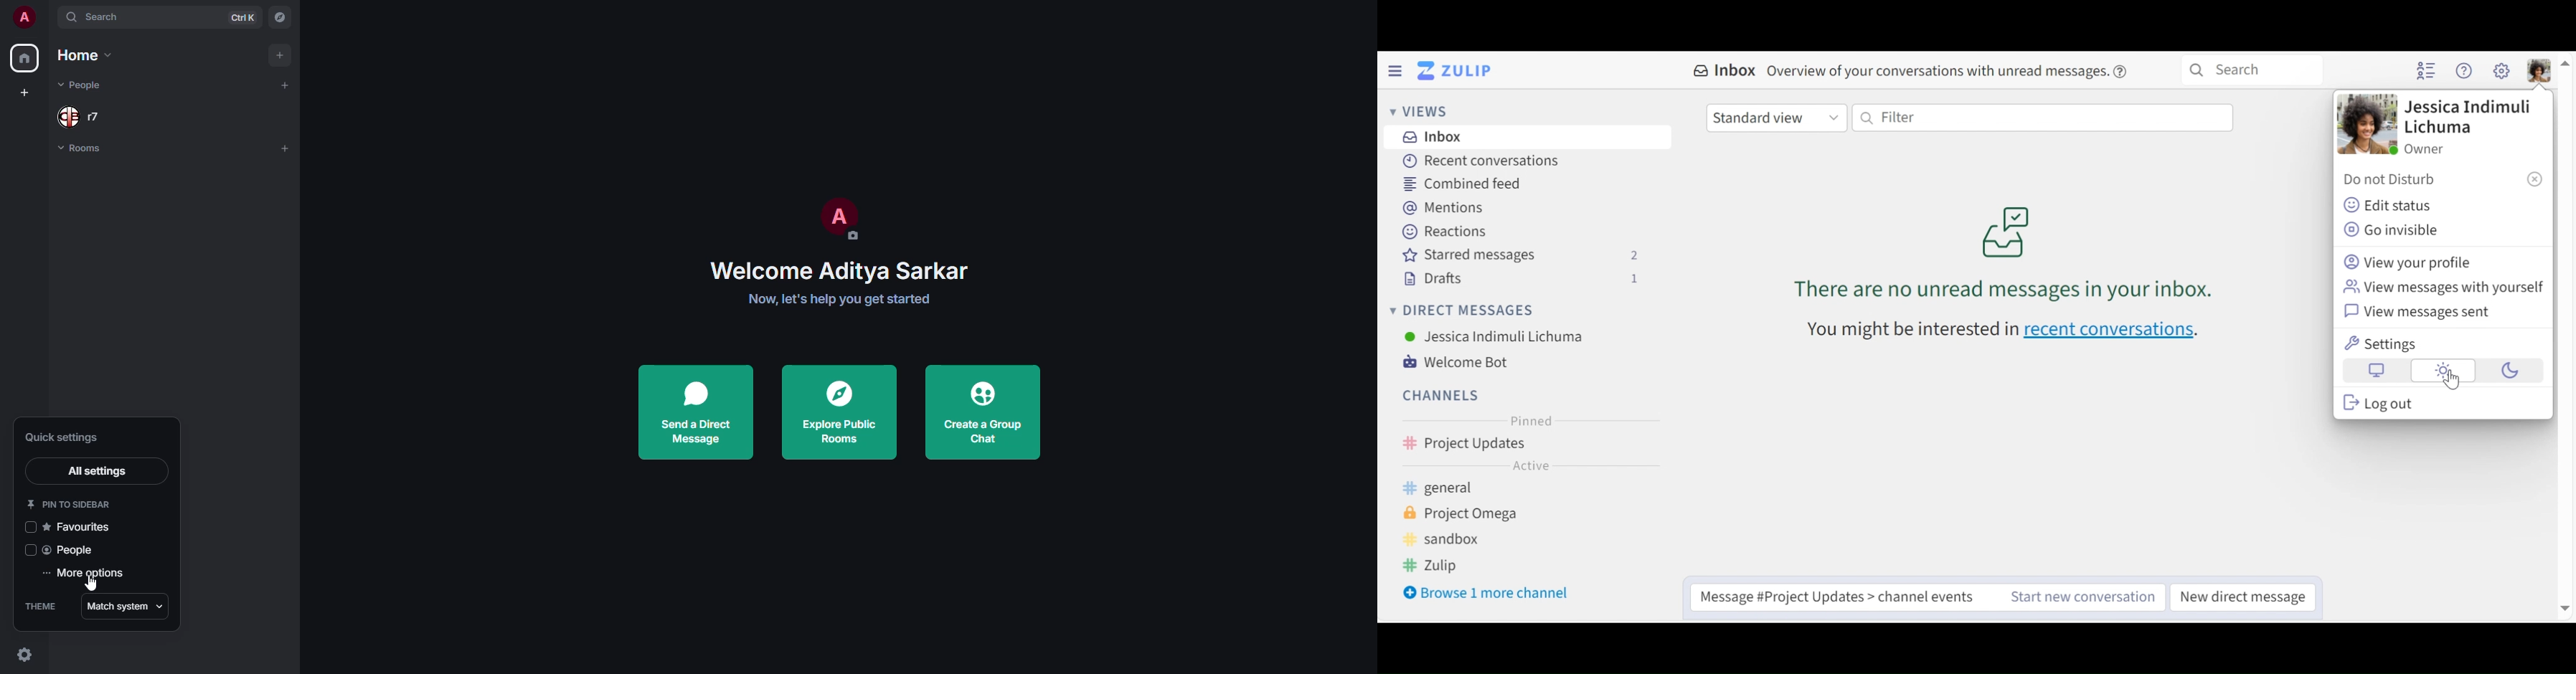  What do you see at coordinates (844, 219) in the screenshot?
I see `profile` at bounding box center [844, 219].